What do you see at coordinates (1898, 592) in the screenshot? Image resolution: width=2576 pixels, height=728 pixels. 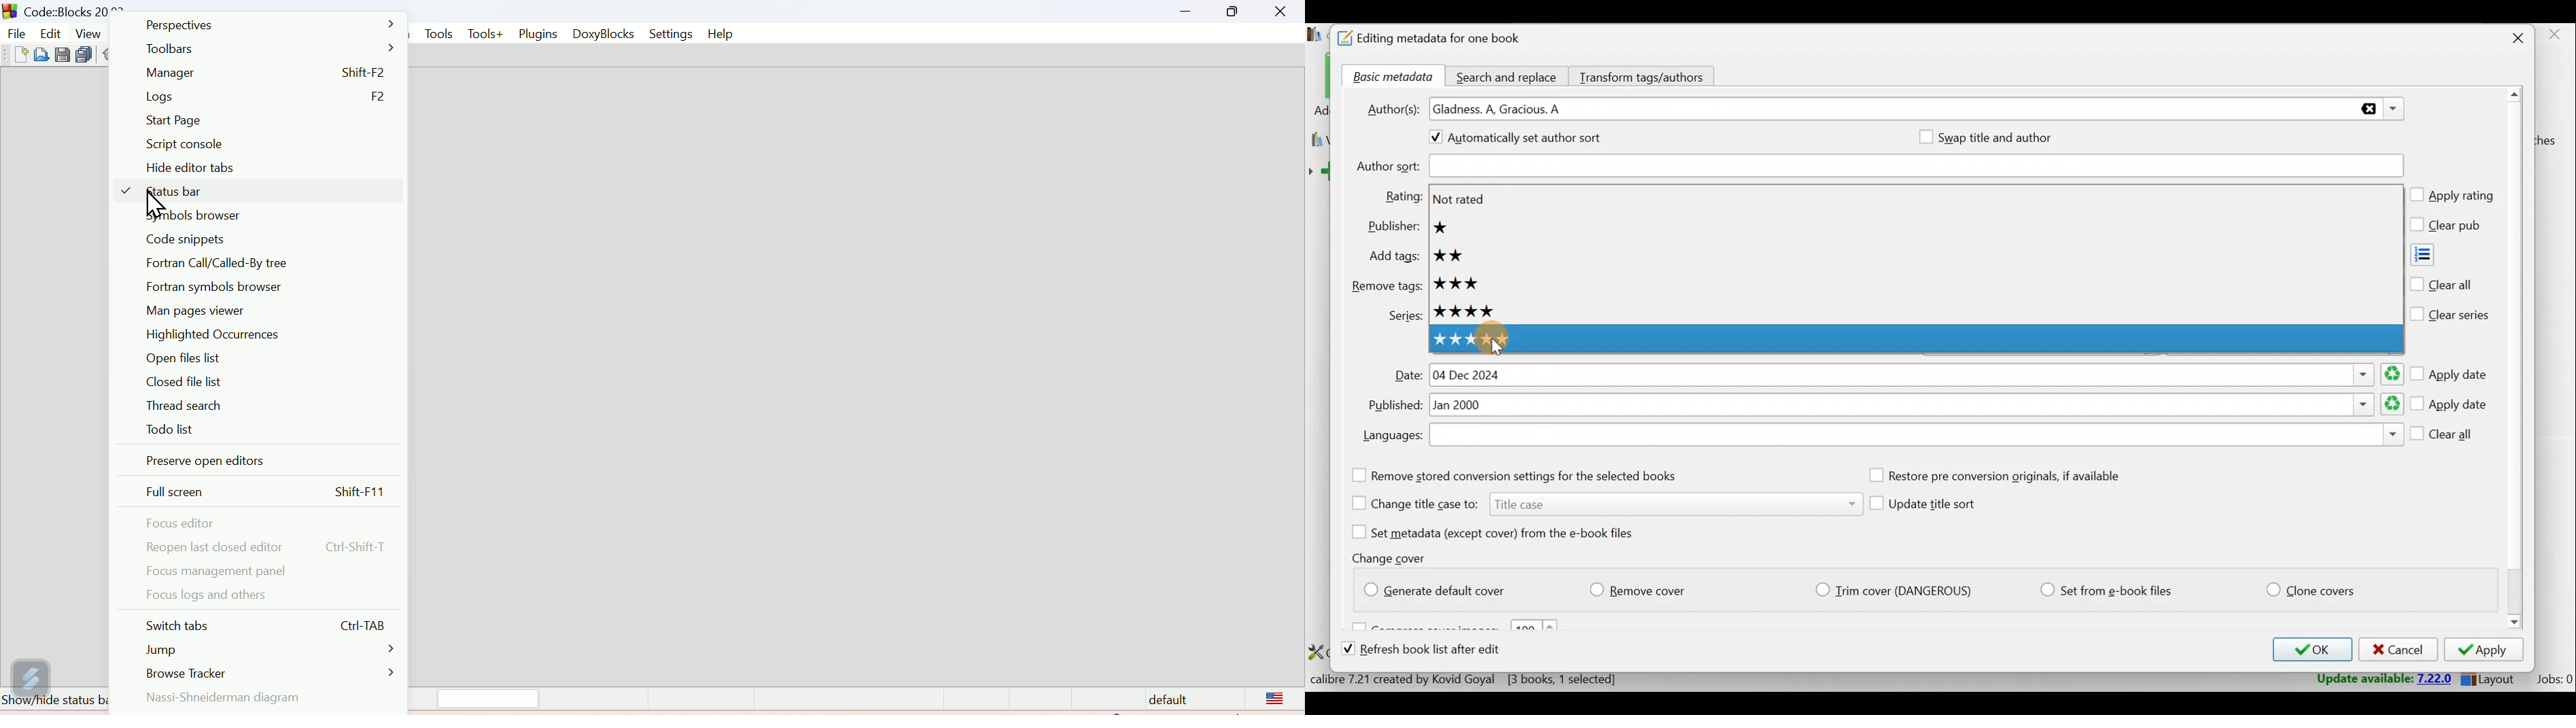 I see `Trim cover (Dangerious)` at bounding box center [1898, 592].